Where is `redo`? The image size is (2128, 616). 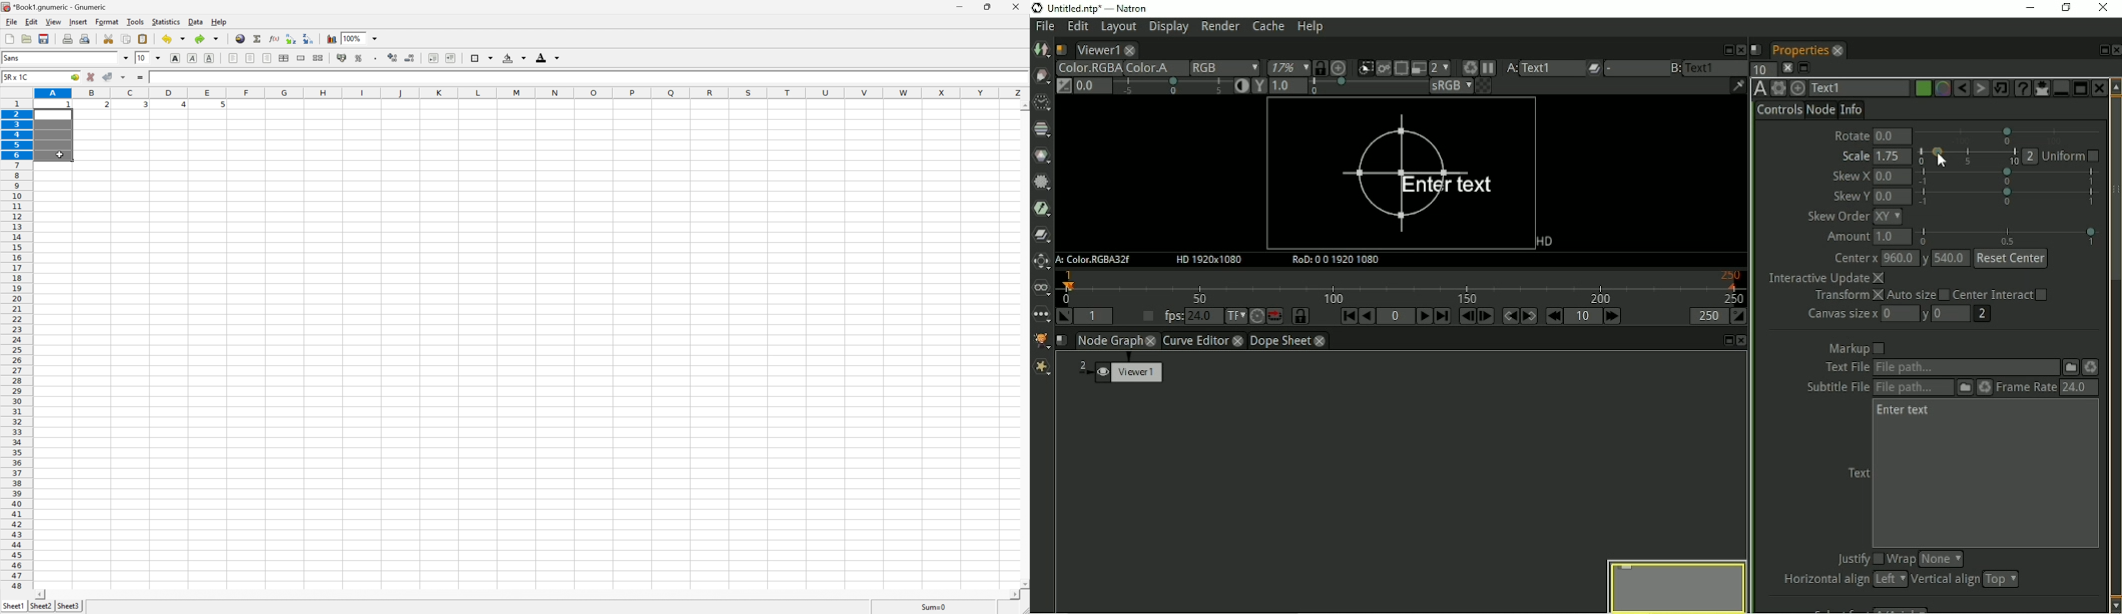 redo is located at coordinates (209, 39).